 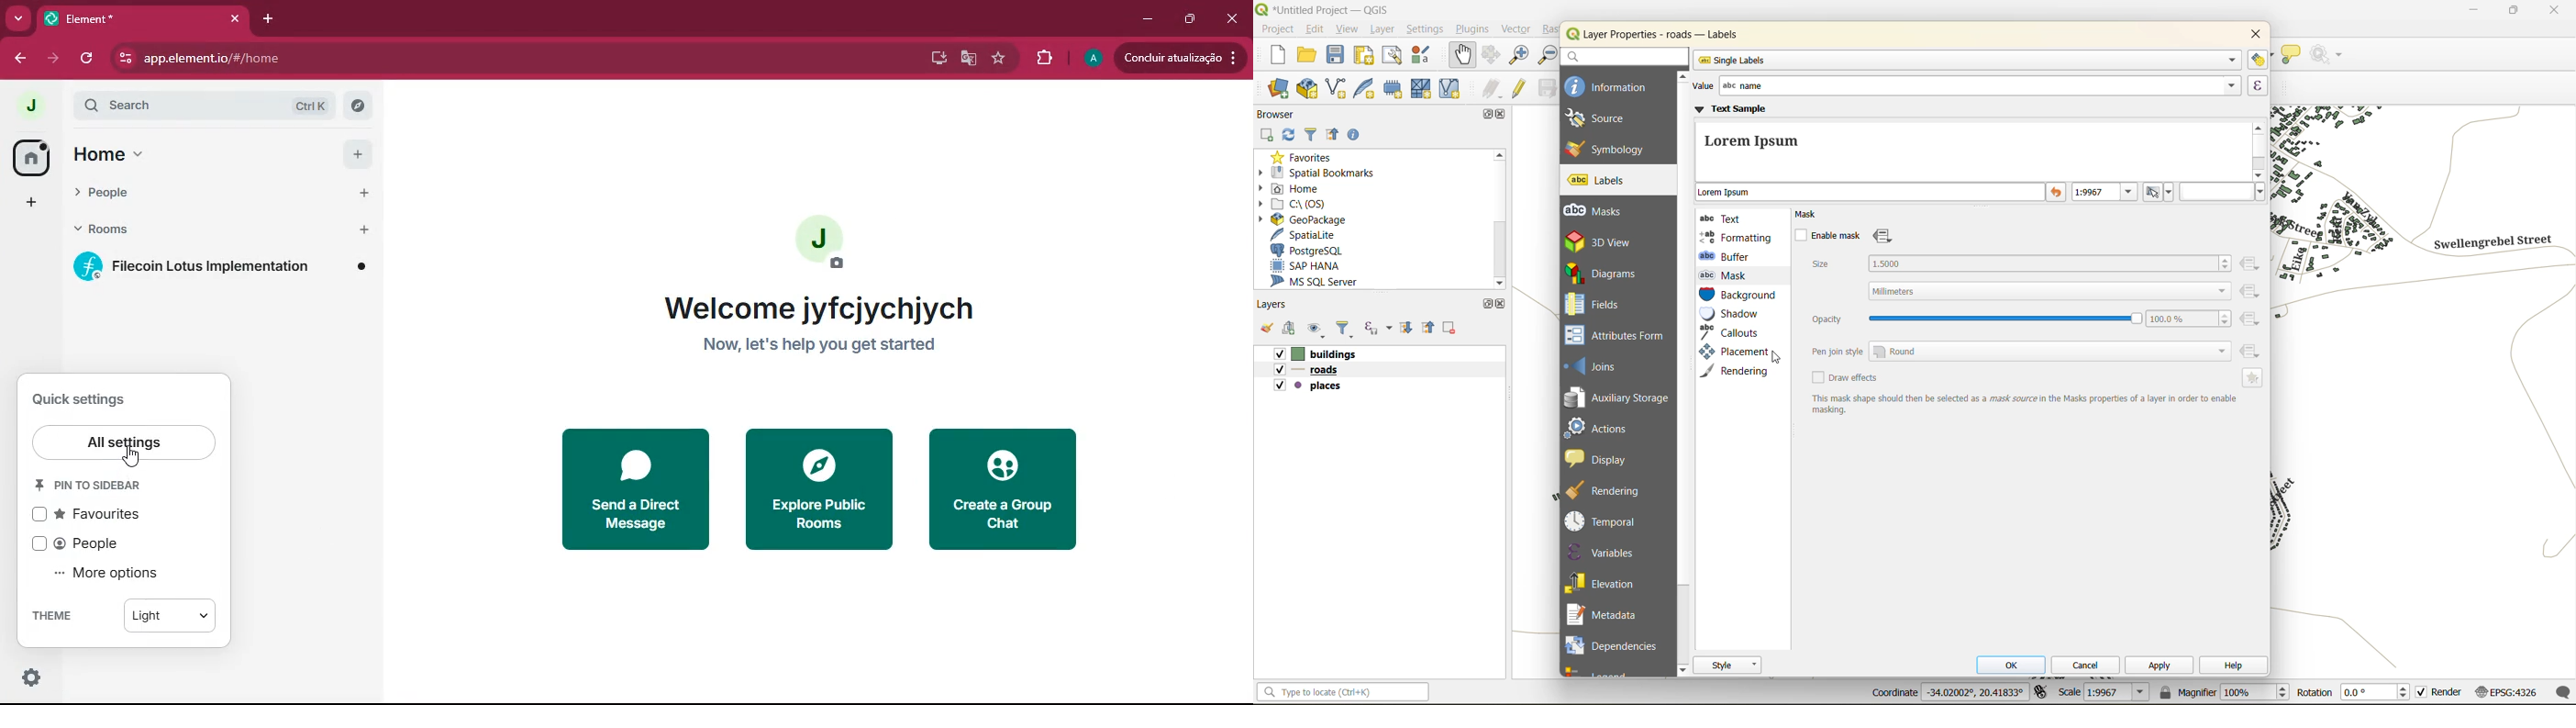 What do you see at coordinates (1318, 329) in the screenshot?
I see `manage map` at bounding box center [1318, 329].